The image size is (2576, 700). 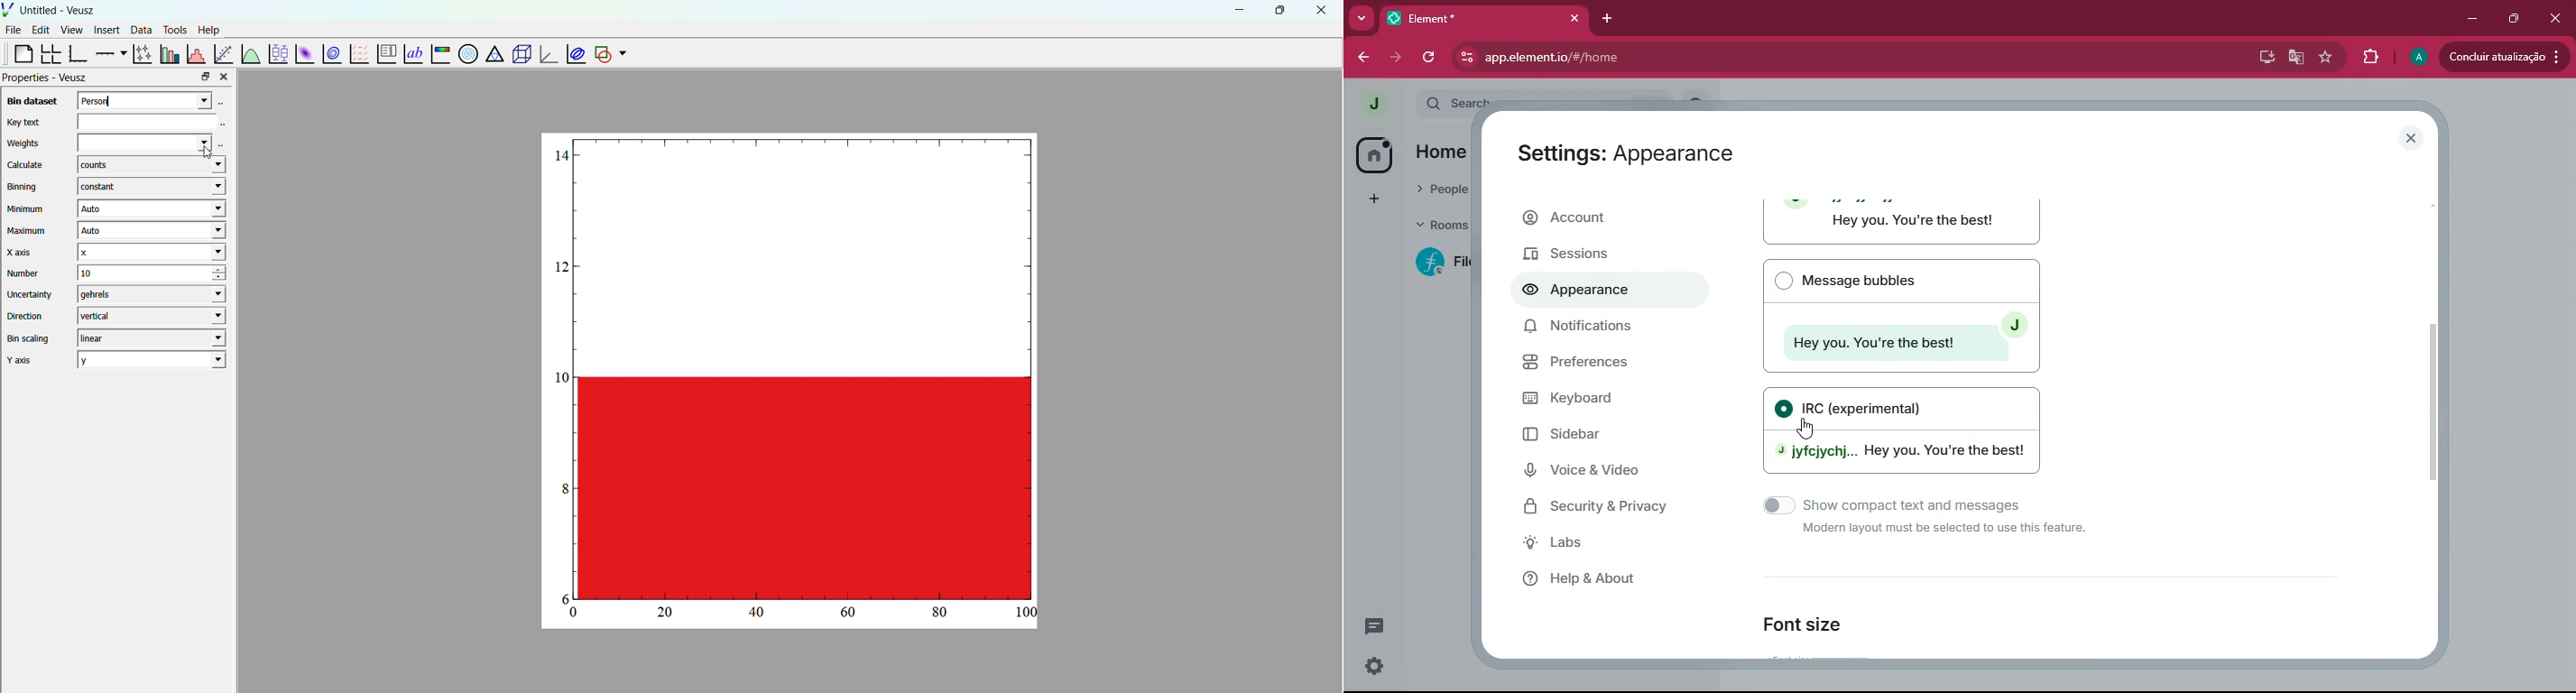 I want to click on y - y axis drop down, so click(x=152, y=360).